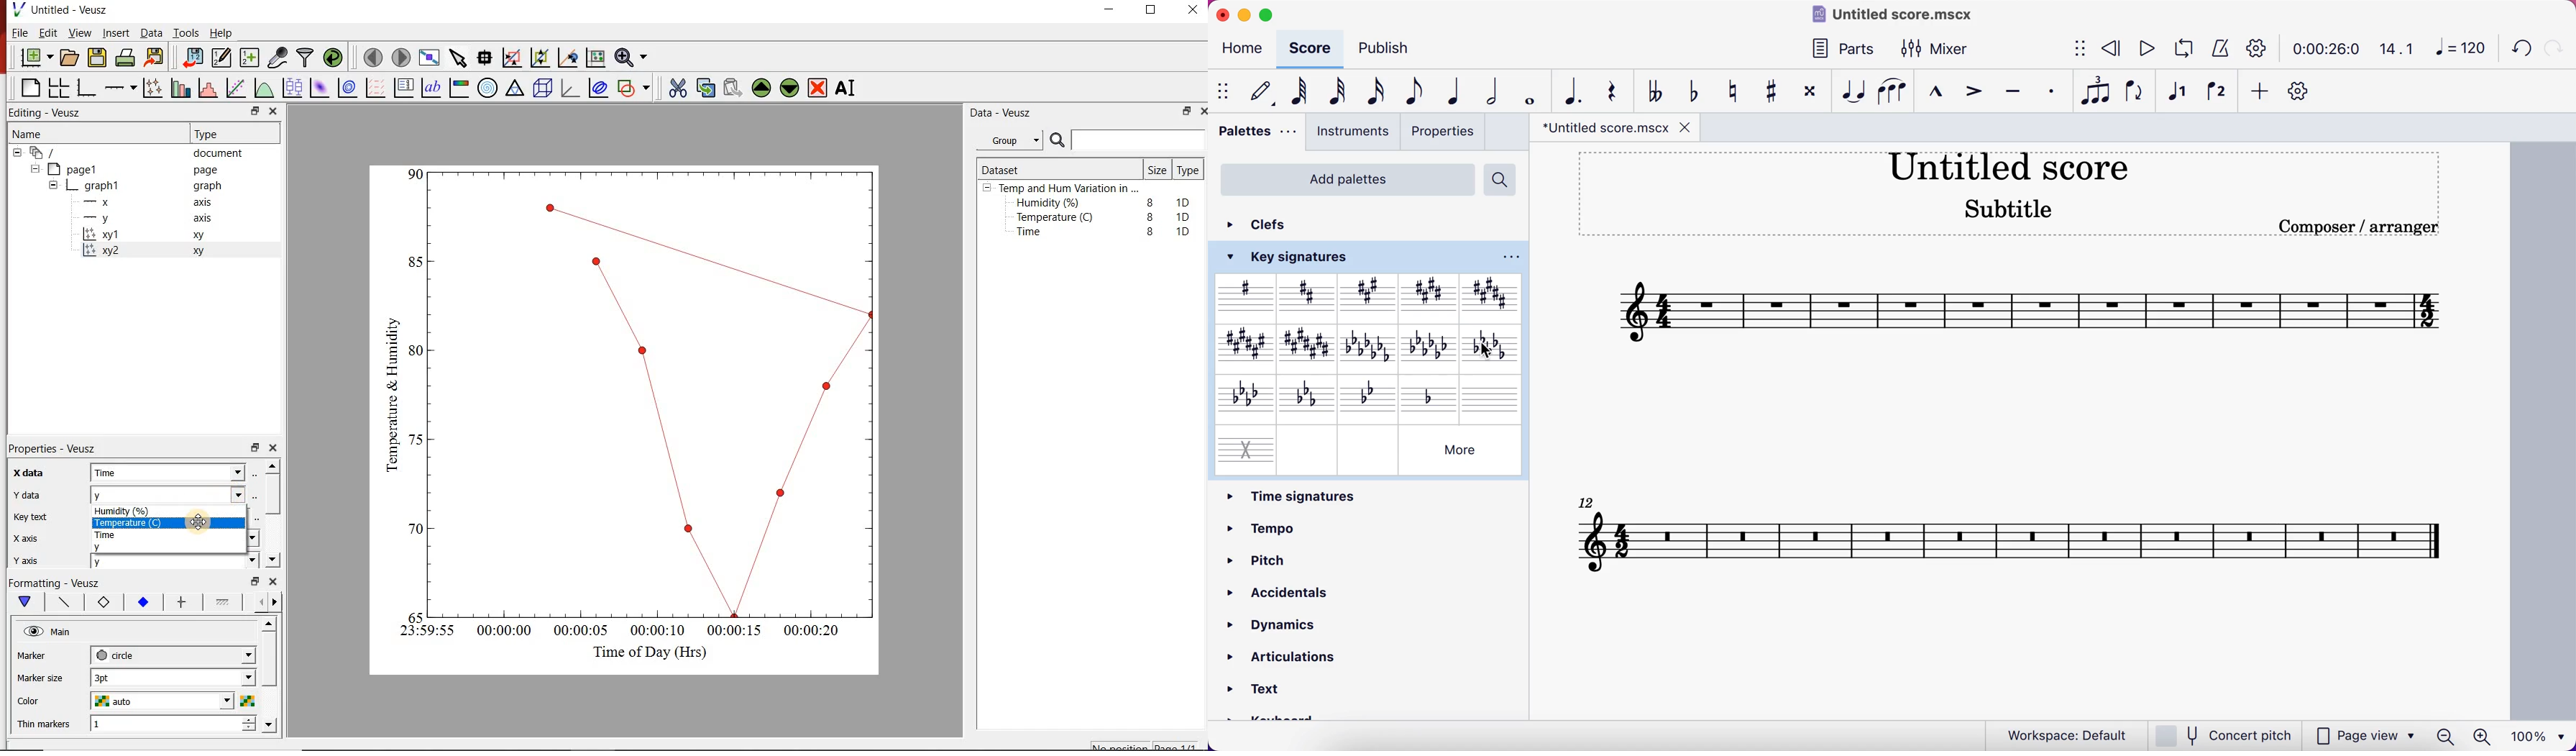 This screenshot has height=756, width=2576. Describe the element at coordinates (51, 153) in the screenshot. I see `document widget` at that location.